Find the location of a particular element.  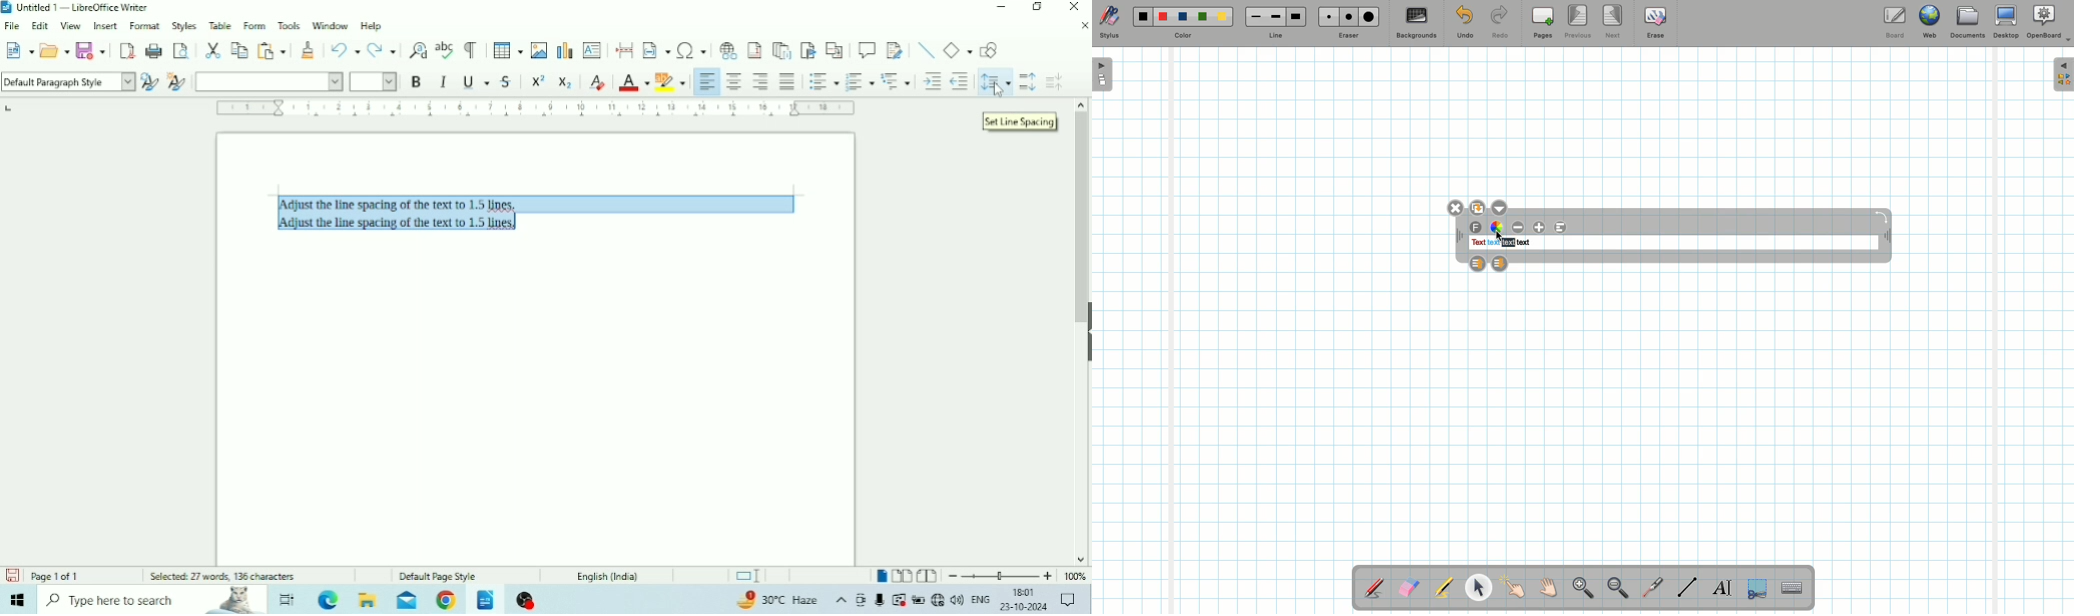

Alignment is located at coordinates (1563, 228).